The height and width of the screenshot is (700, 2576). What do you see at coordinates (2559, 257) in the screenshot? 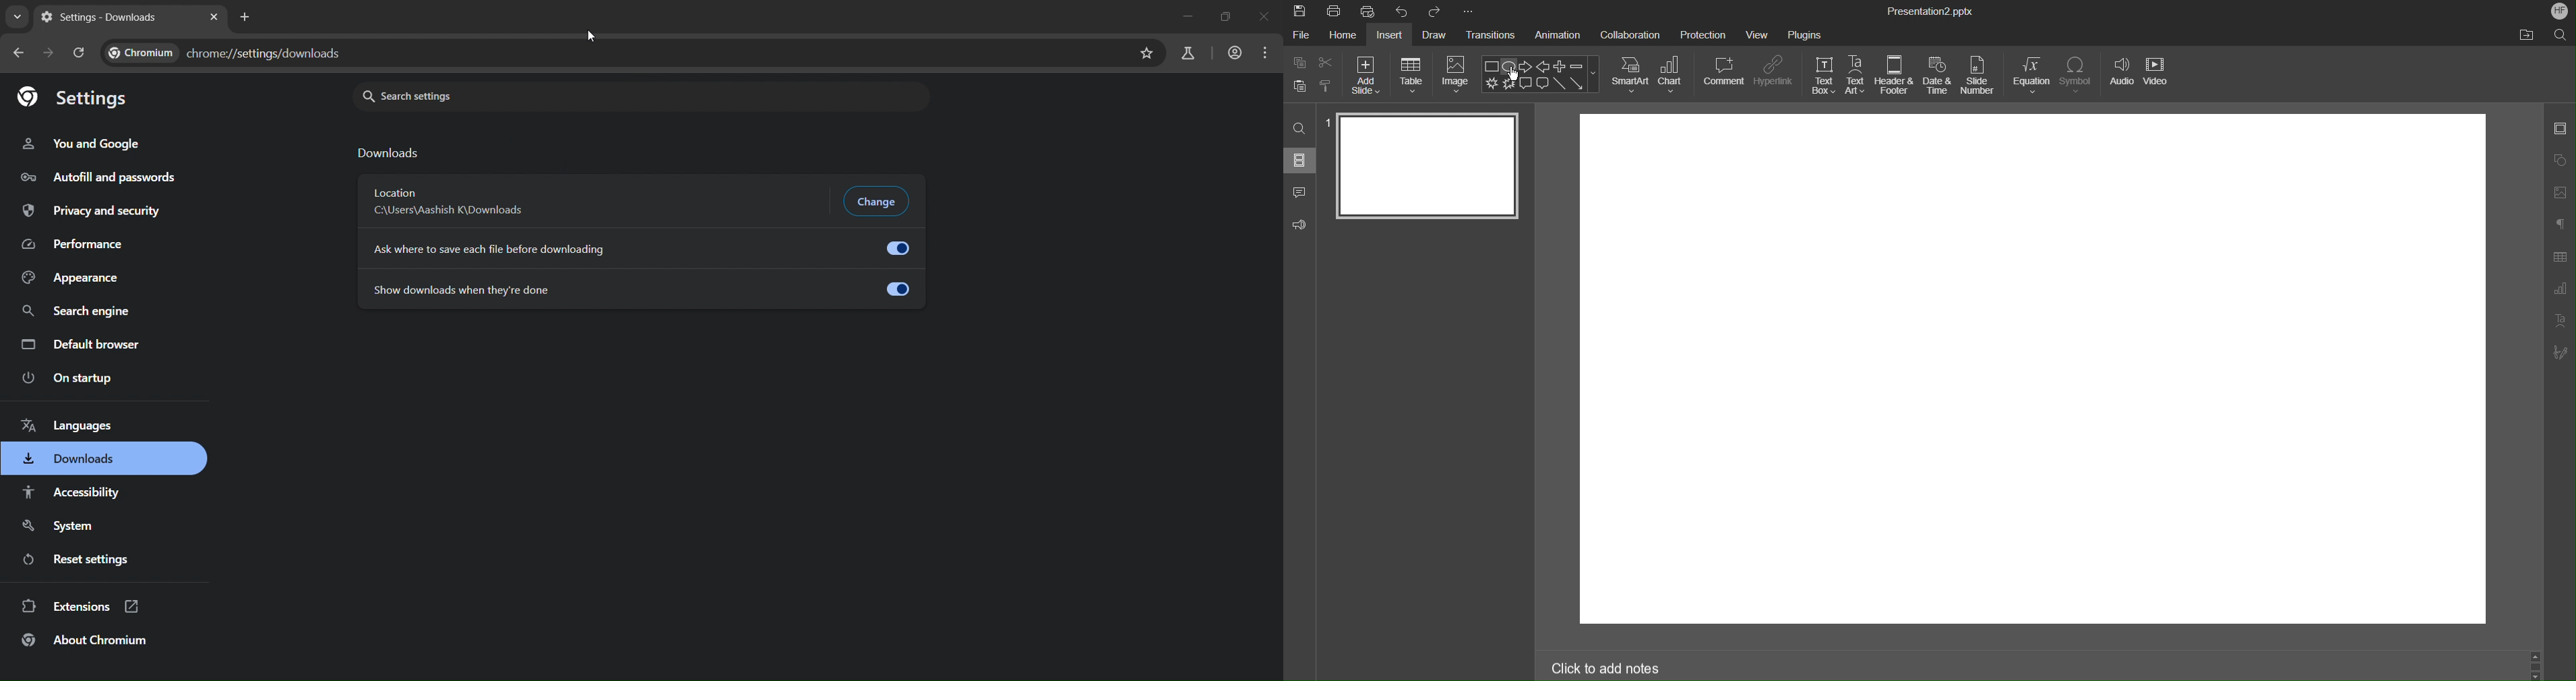
I see `Table Settings` at bounding box center [2559, 257].